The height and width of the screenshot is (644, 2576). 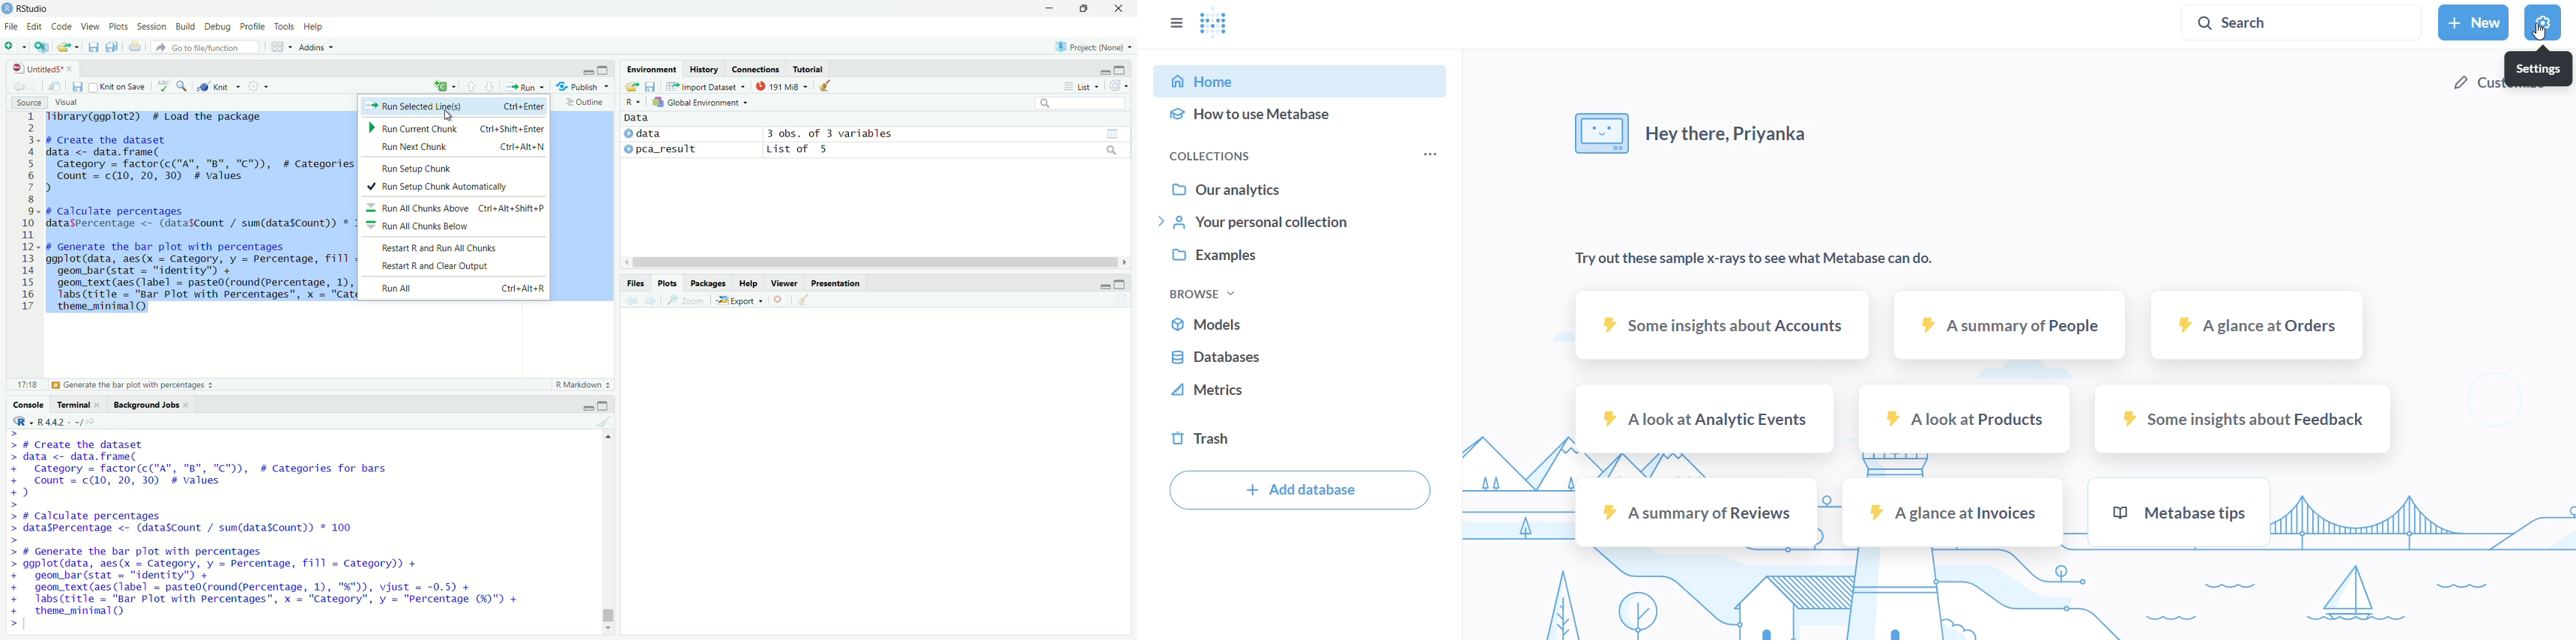 I want to click on browse, so click(x=1202, y=292).